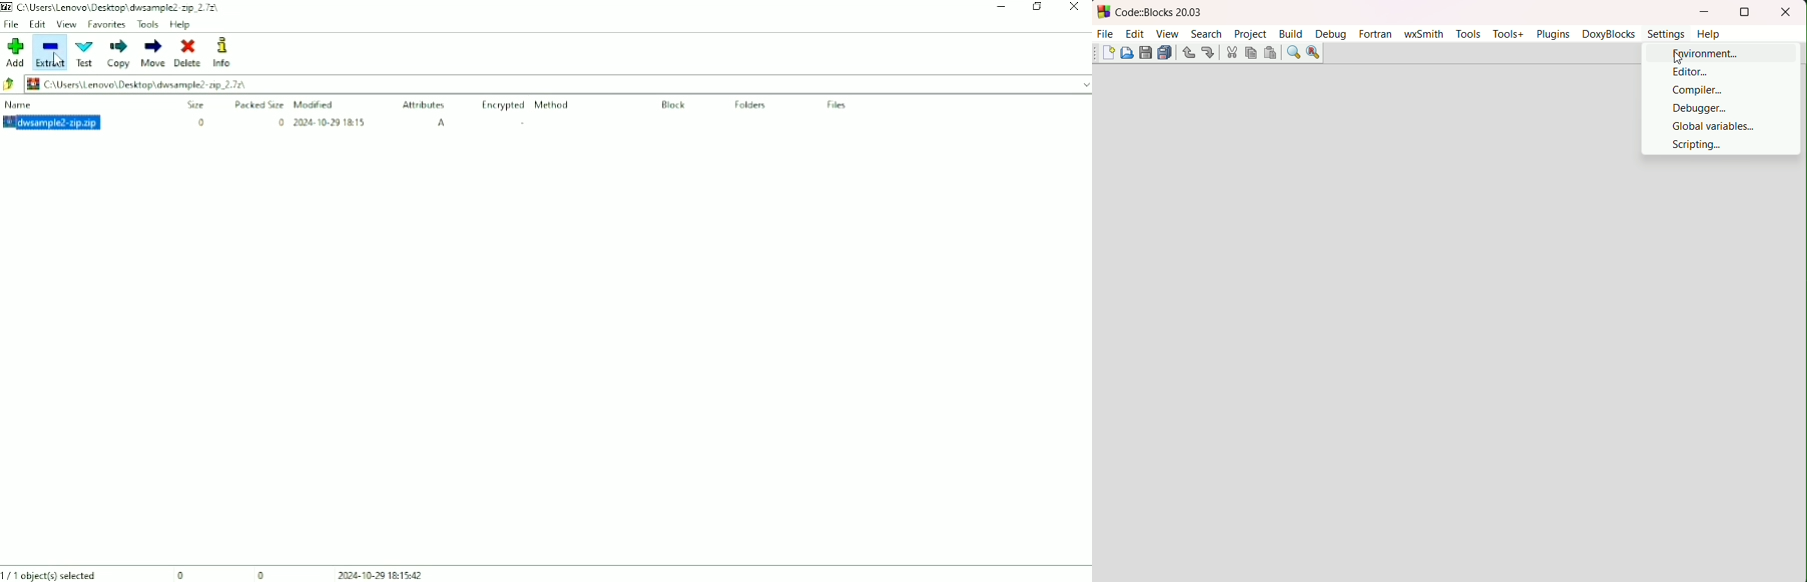 The height and width of the screenshot is (588, 1820). Describe the element at coordinates (1679, 57) in the screenshot. I see `Cursor` at that location.